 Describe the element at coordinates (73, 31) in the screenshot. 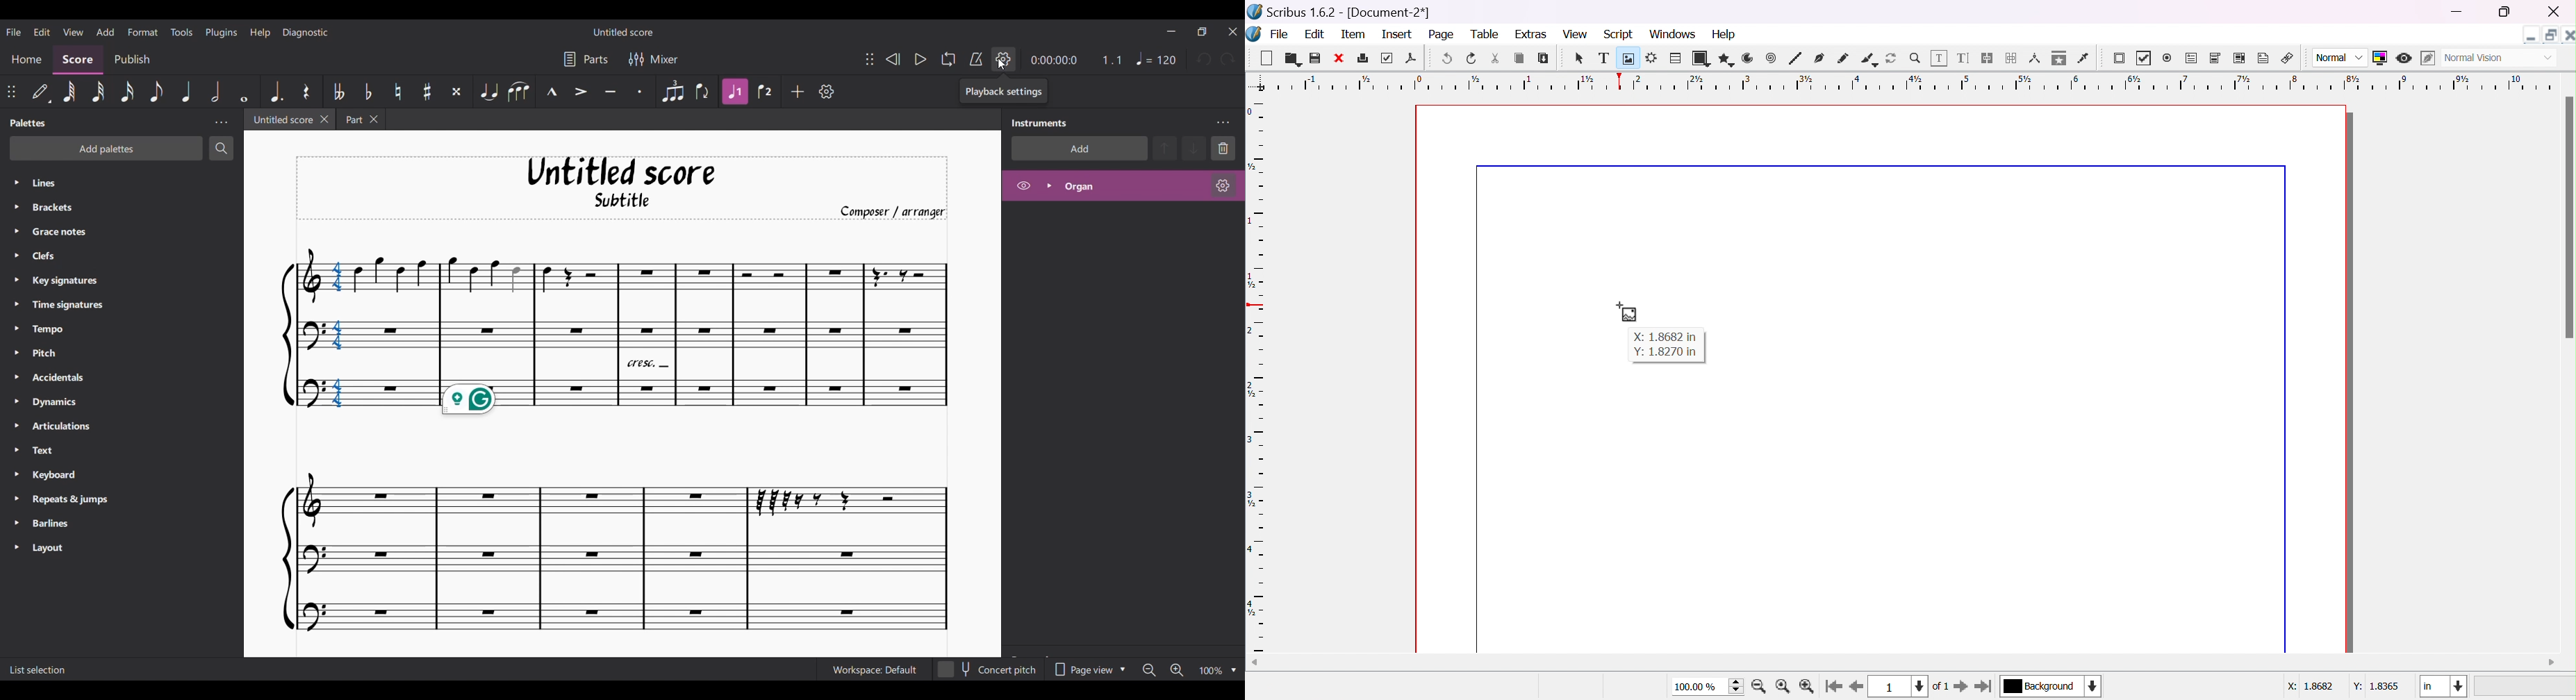

I see `View menu` at that location.